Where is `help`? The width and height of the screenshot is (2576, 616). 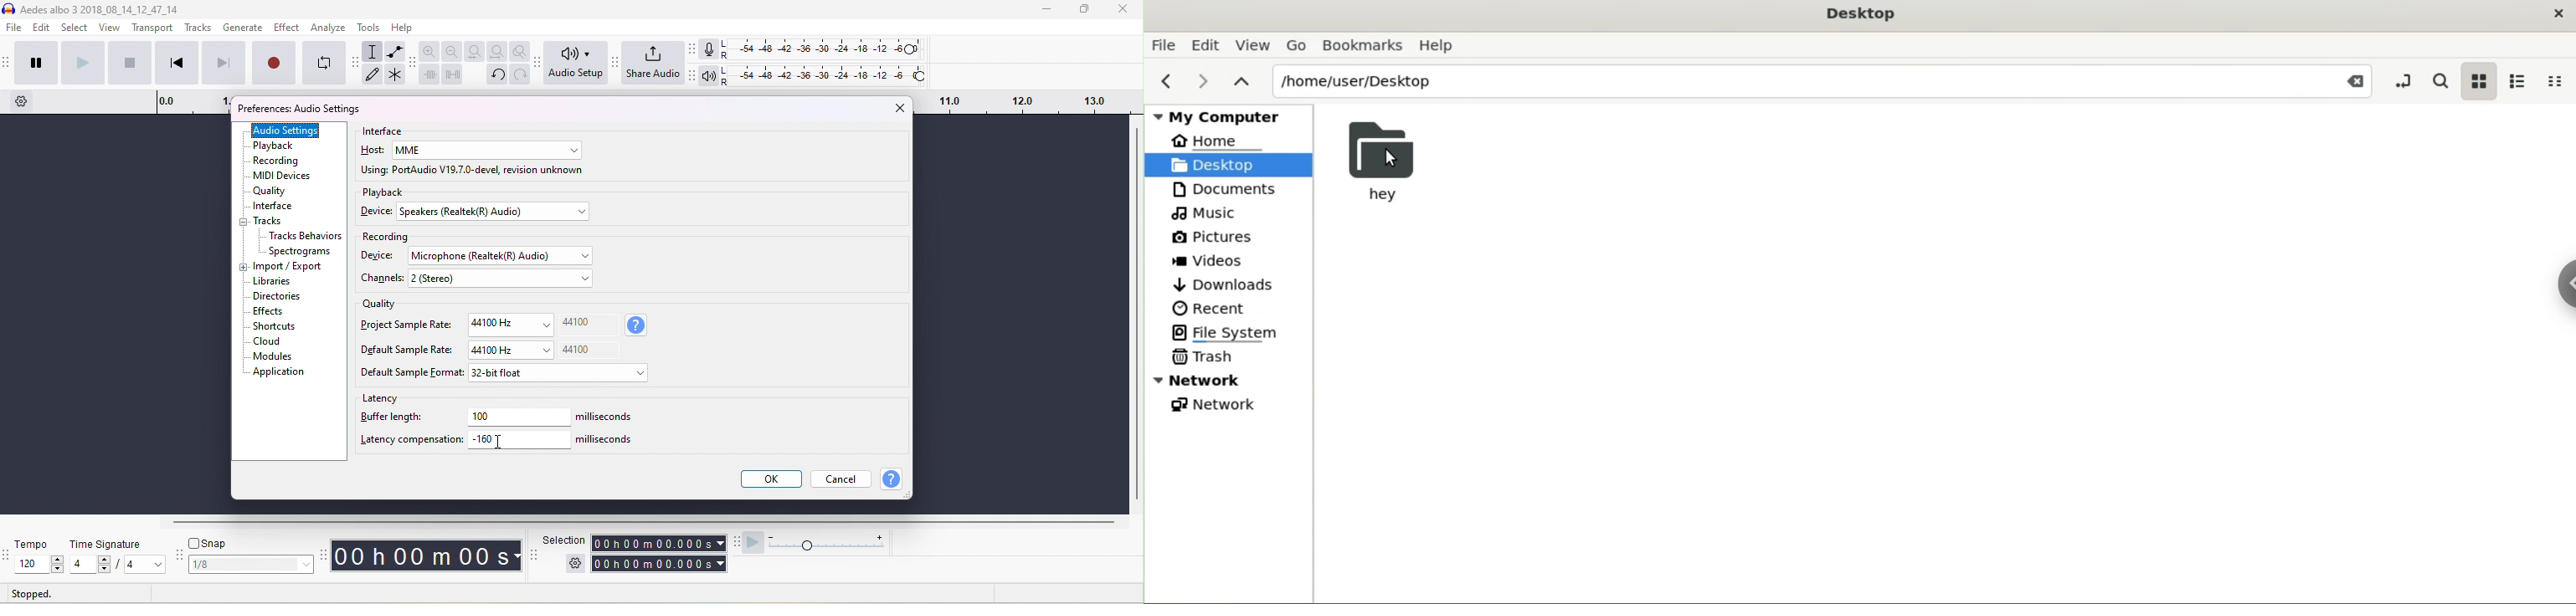 help is located at coordinates (402, 27).